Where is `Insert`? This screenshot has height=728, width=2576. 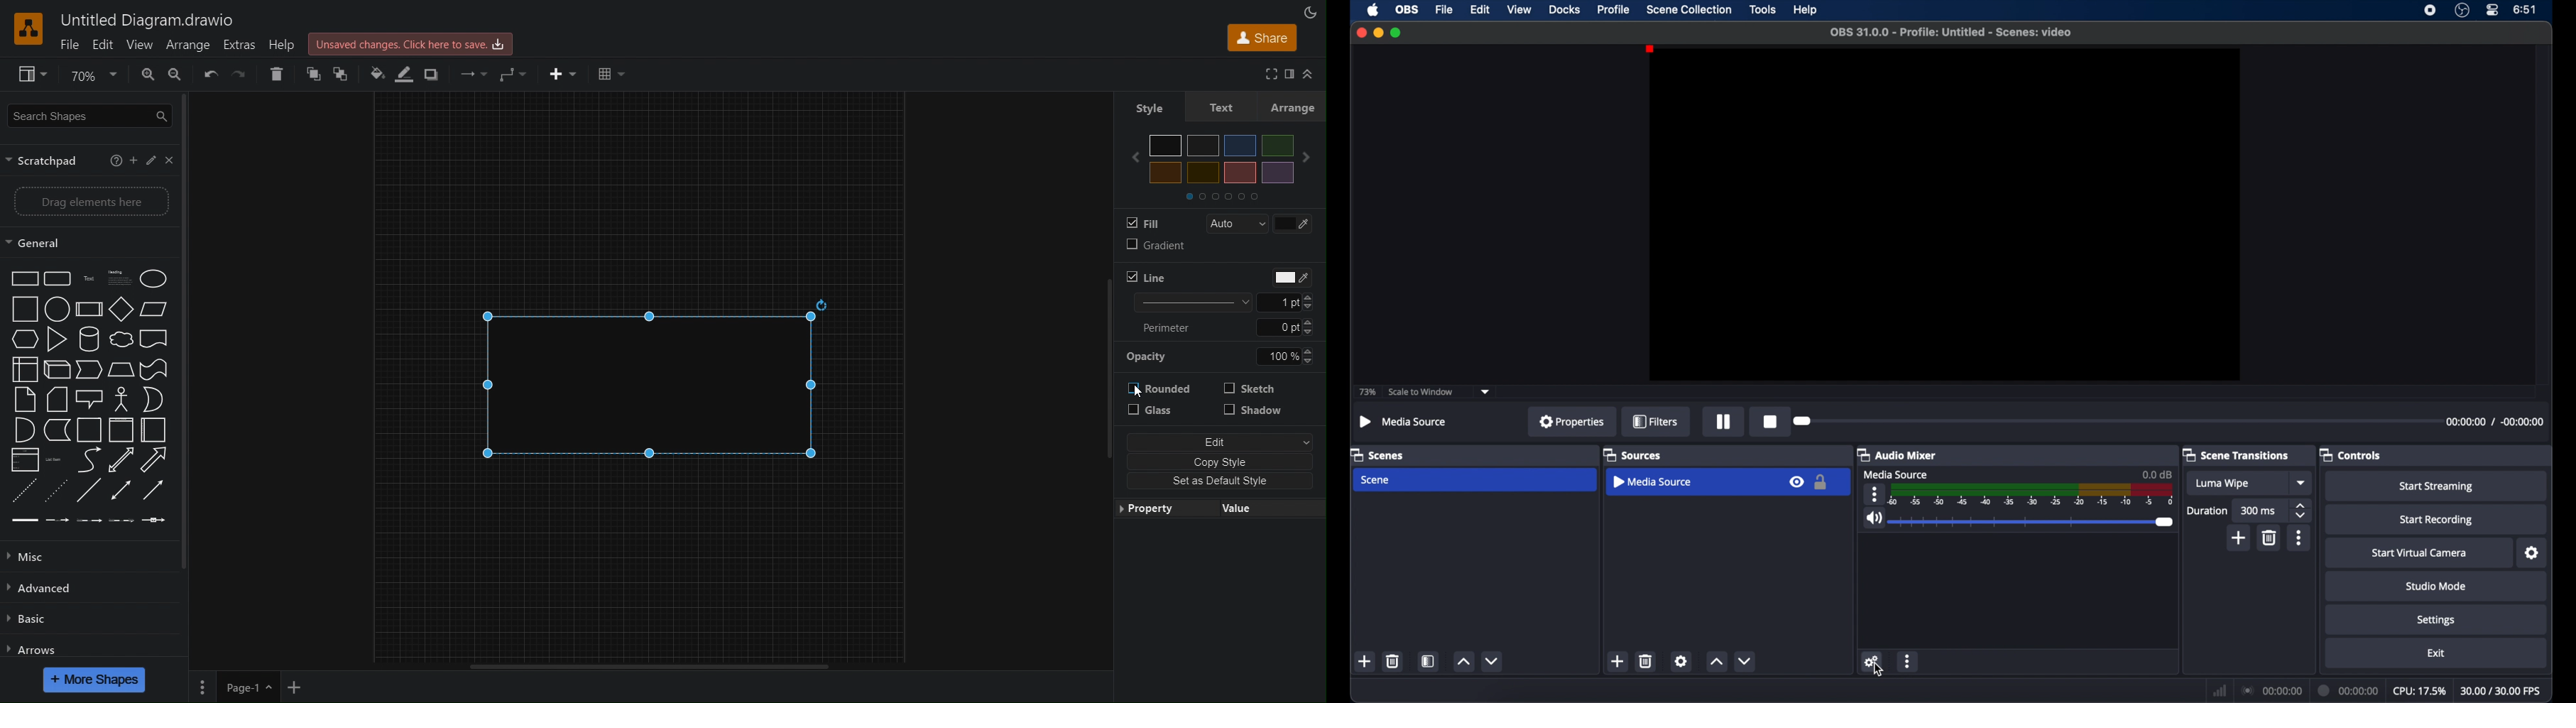
Insert is located at coordinates (557, 72).